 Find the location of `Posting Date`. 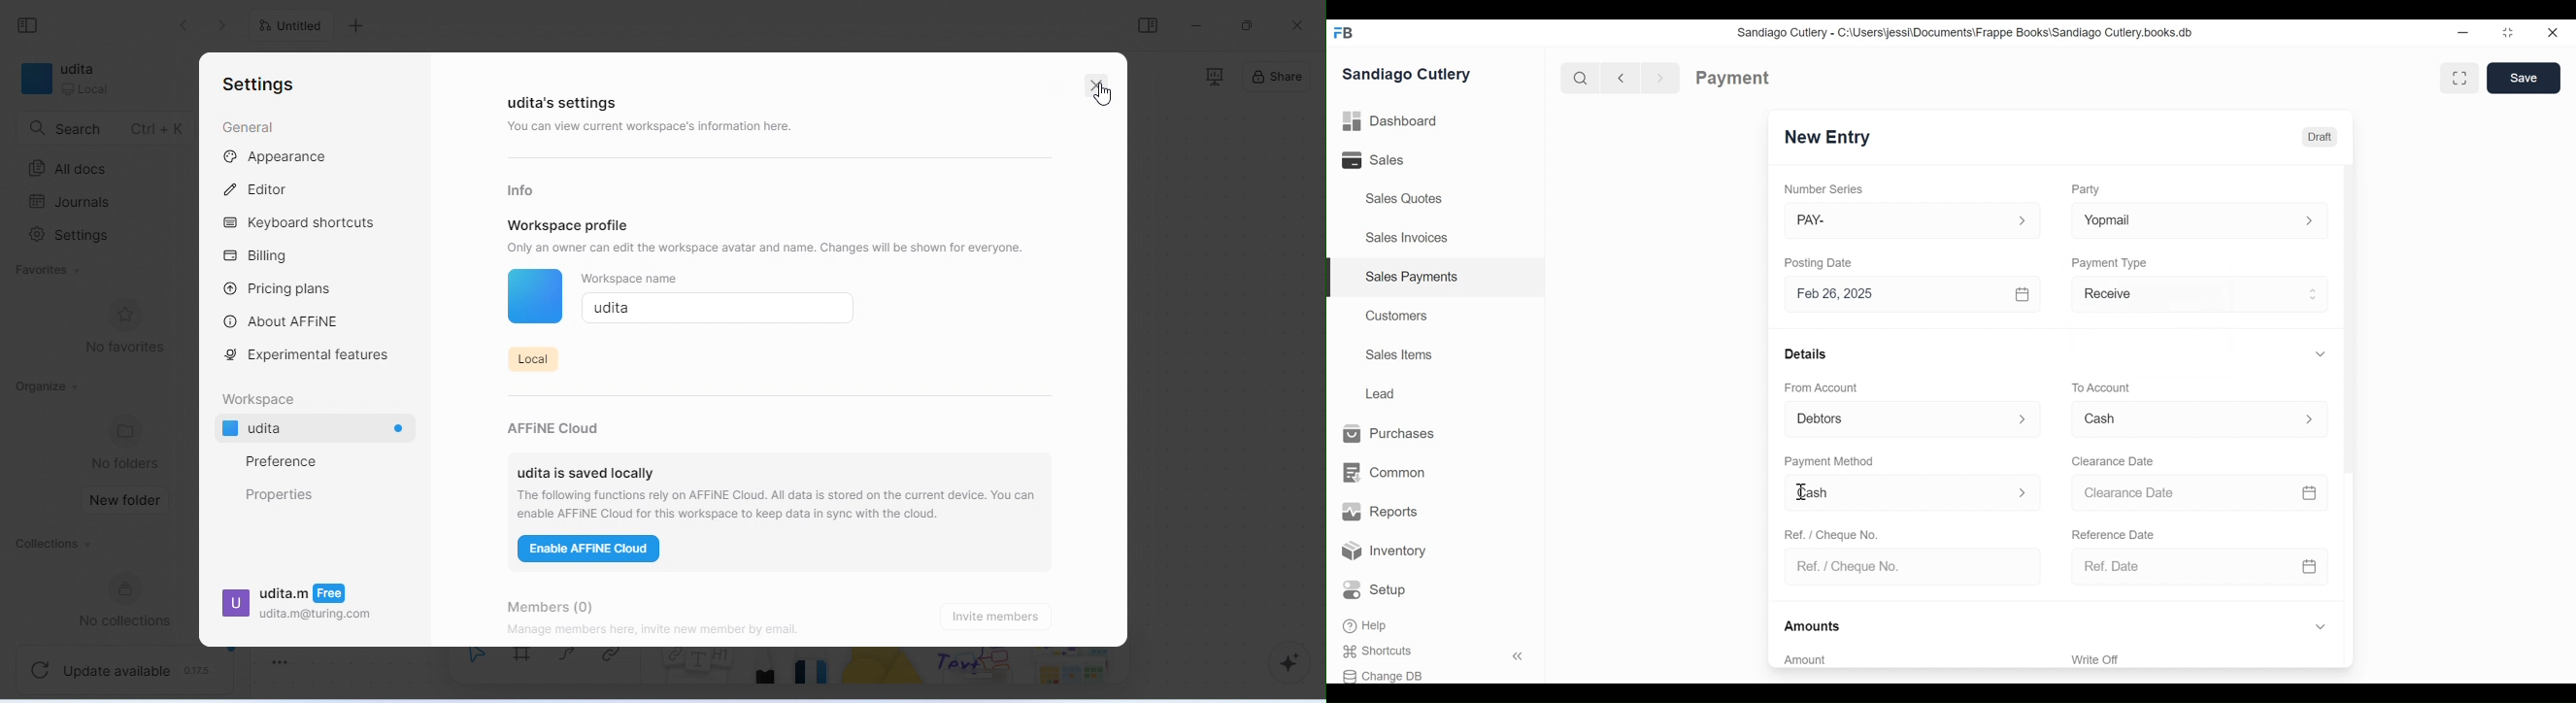

Posting Date is located at coordinates (1820, 262).